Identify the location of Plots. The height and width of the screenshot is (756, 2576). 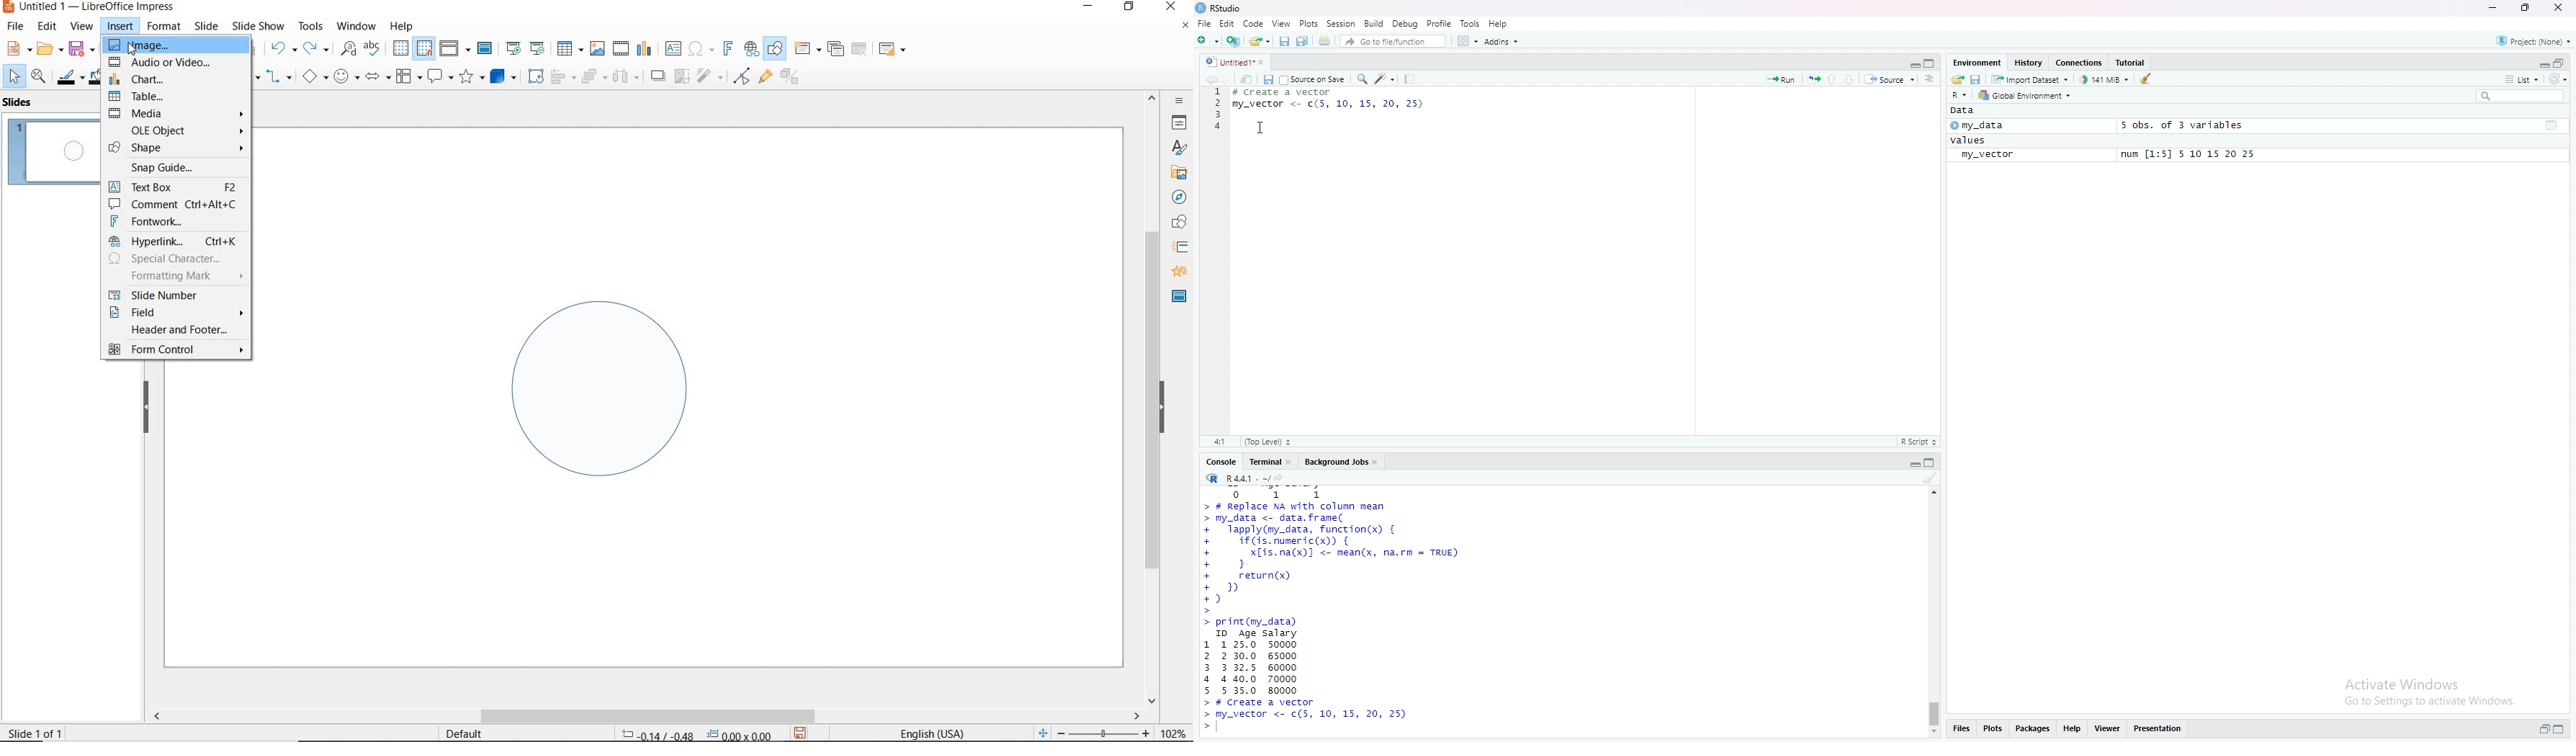
(1309, 23).